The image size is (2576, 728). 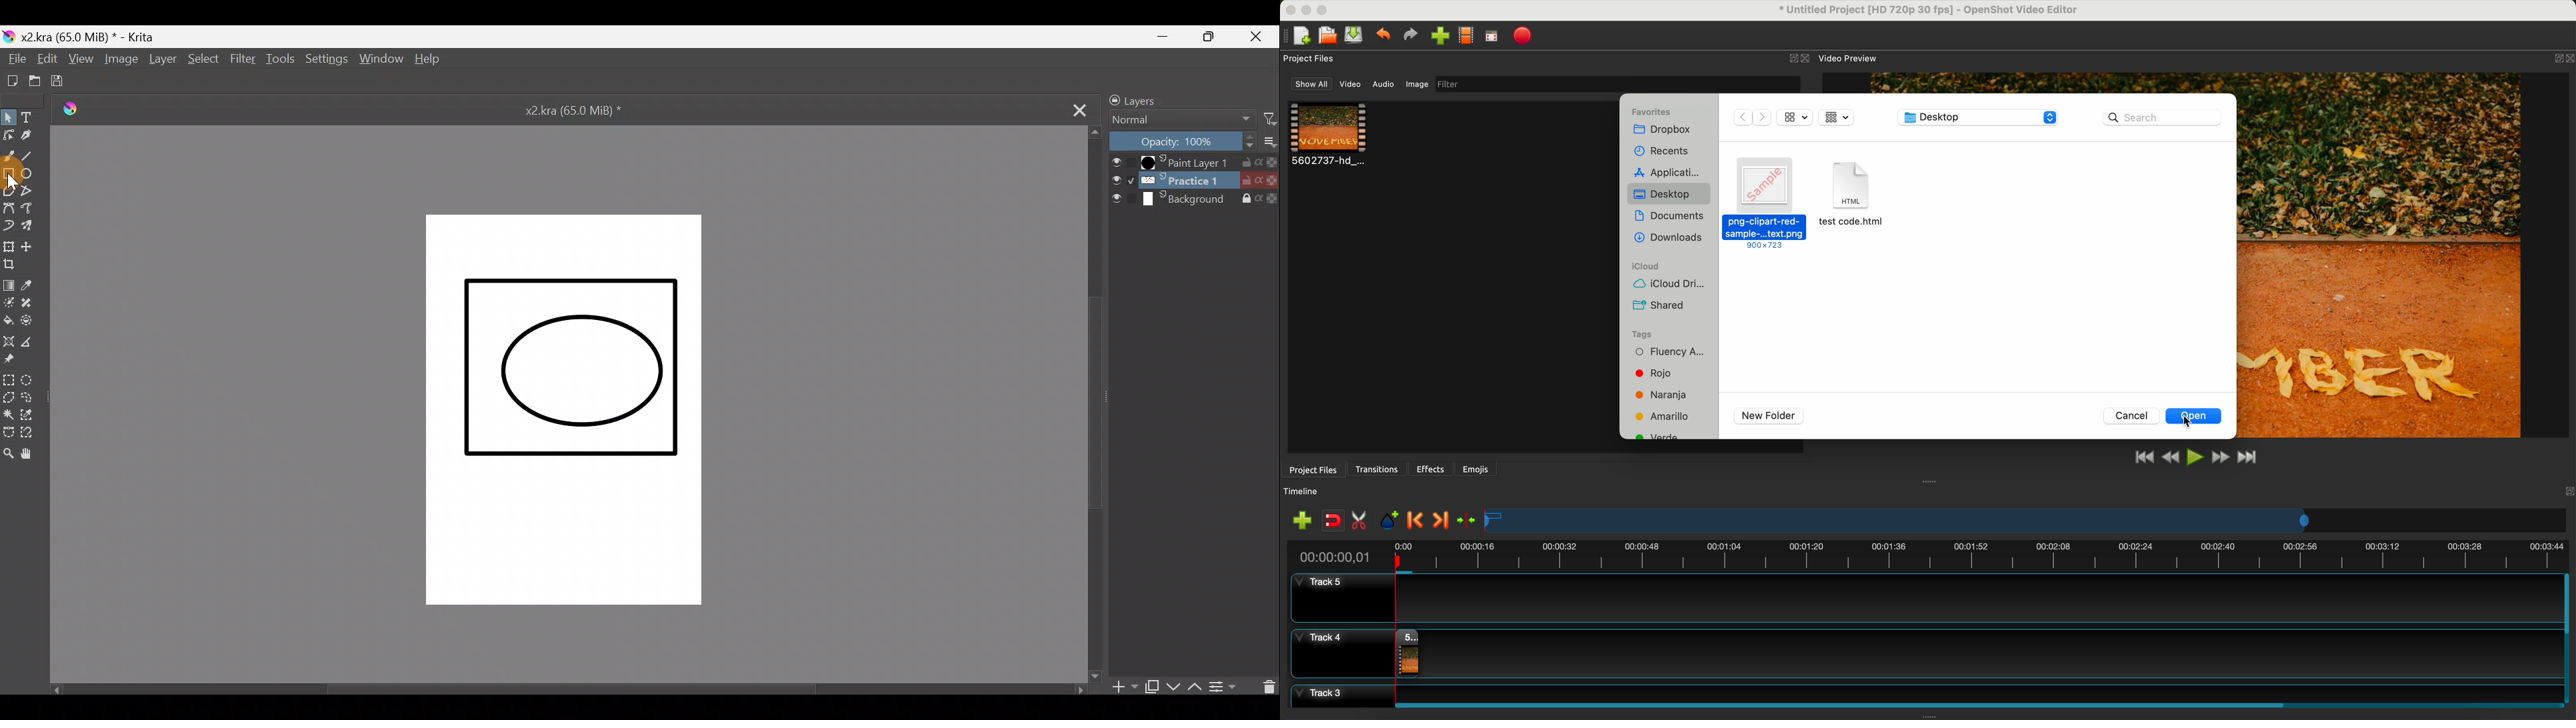 What do you see at coordinates (1676, 353) in the screenshot?
I see `ruency` at bounding box center [1676, 353].